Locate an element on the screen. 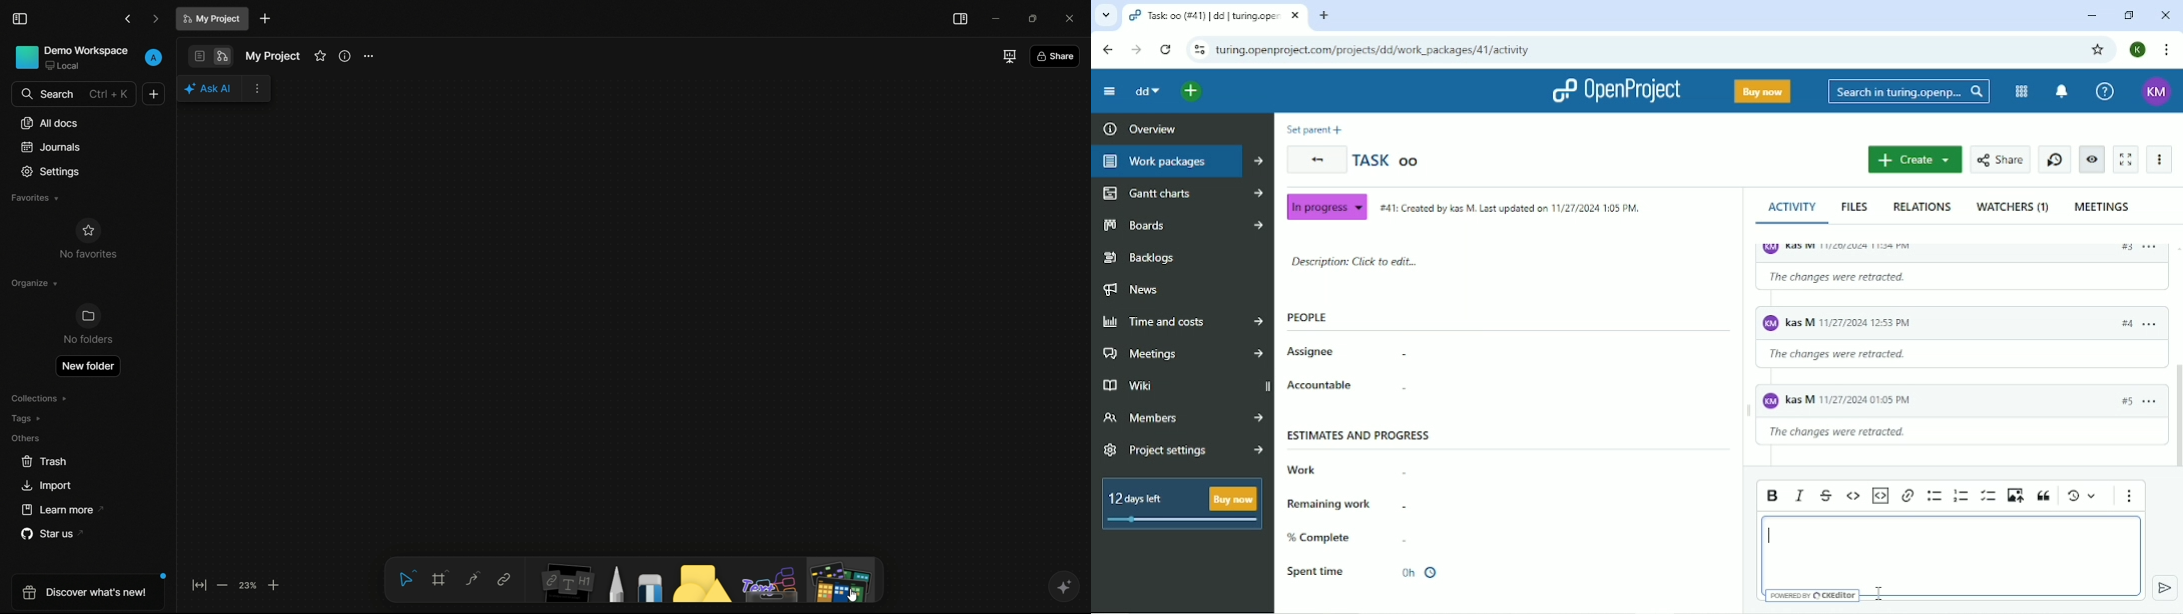 This screenshot has width=2184, height=616. import is located at coordinates (45, 486).